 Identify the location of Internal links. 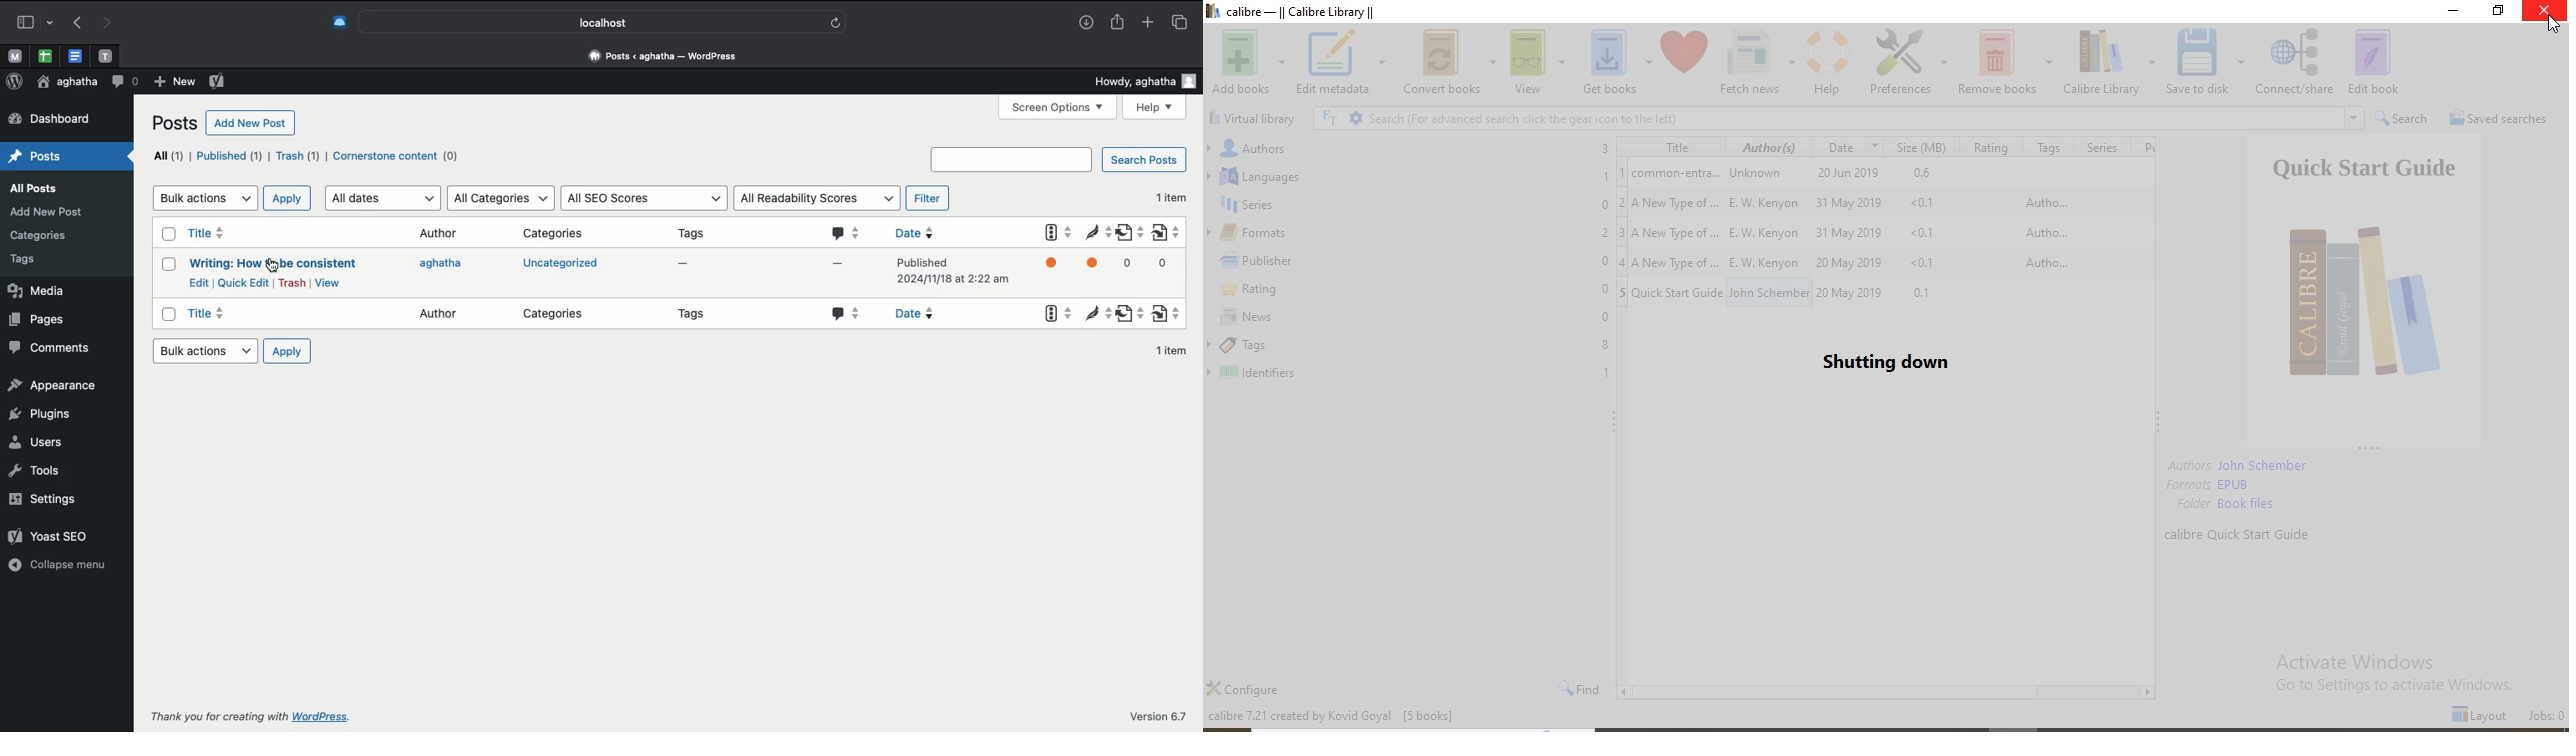
(1169, 310).